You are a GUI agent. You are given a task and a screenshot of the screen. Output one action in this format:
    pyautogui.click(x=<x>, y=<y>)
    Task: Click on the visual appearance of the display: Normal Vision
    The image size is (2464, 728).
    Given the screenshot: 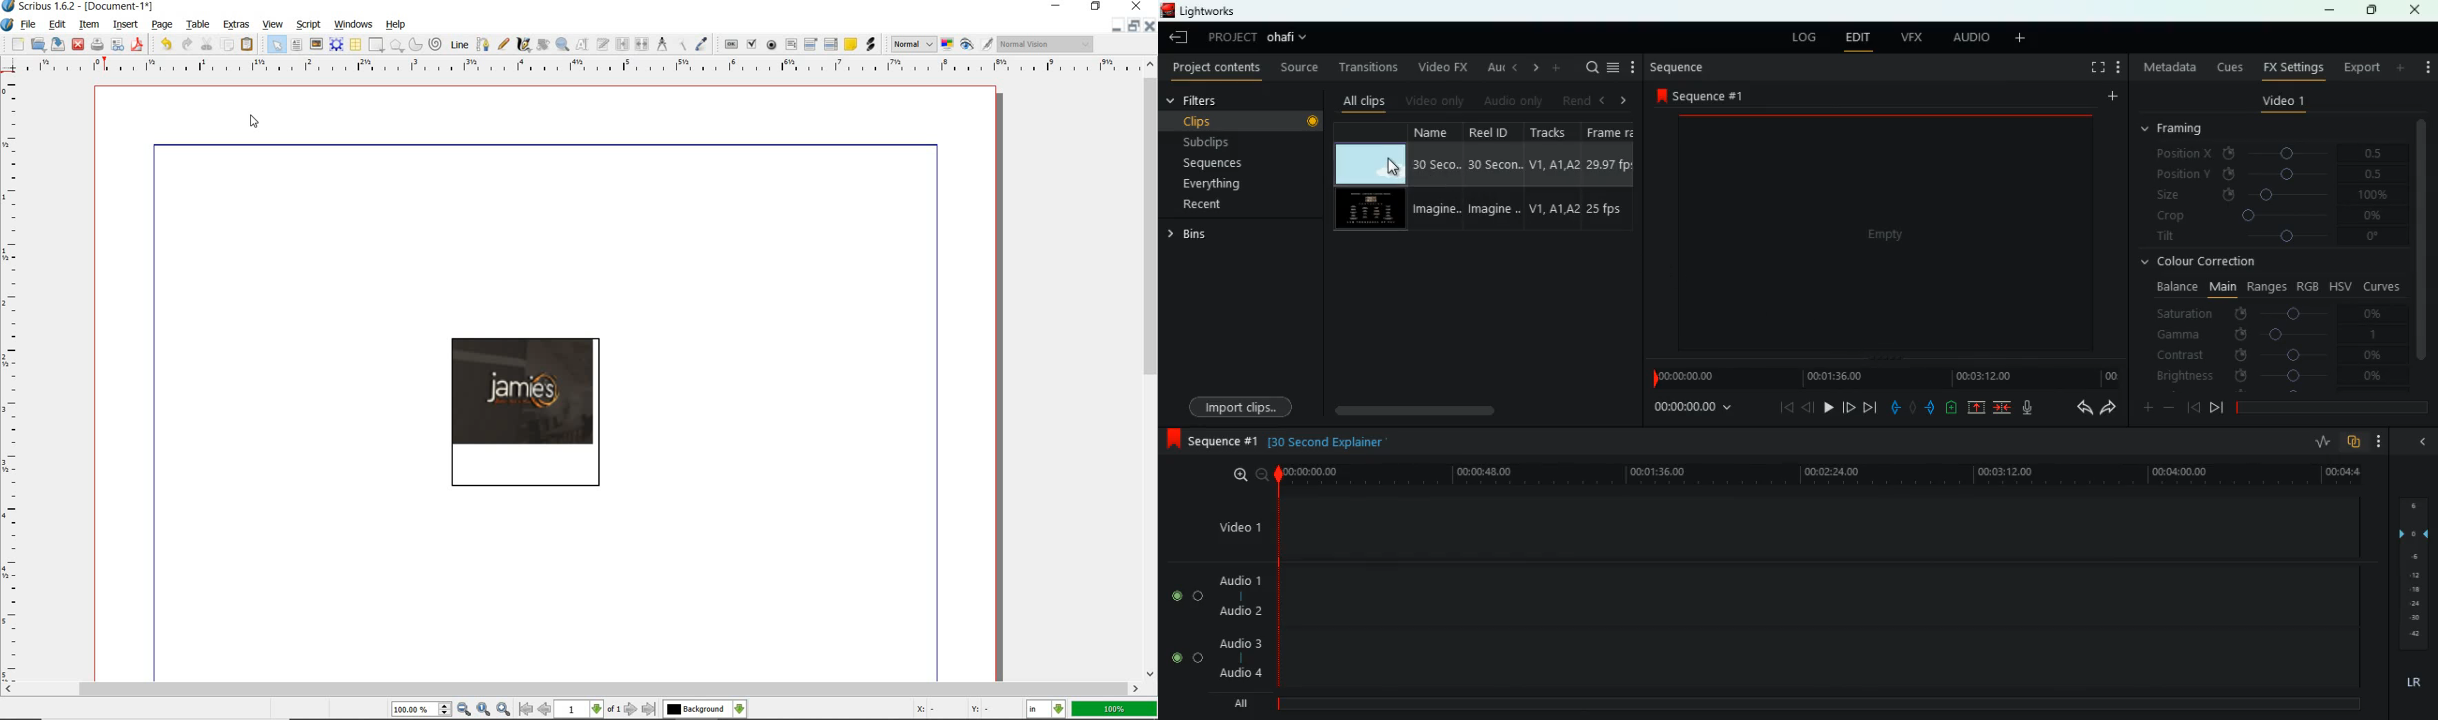 What is the action you would take?
    pyautogui.click(x=1045, y=43)
    